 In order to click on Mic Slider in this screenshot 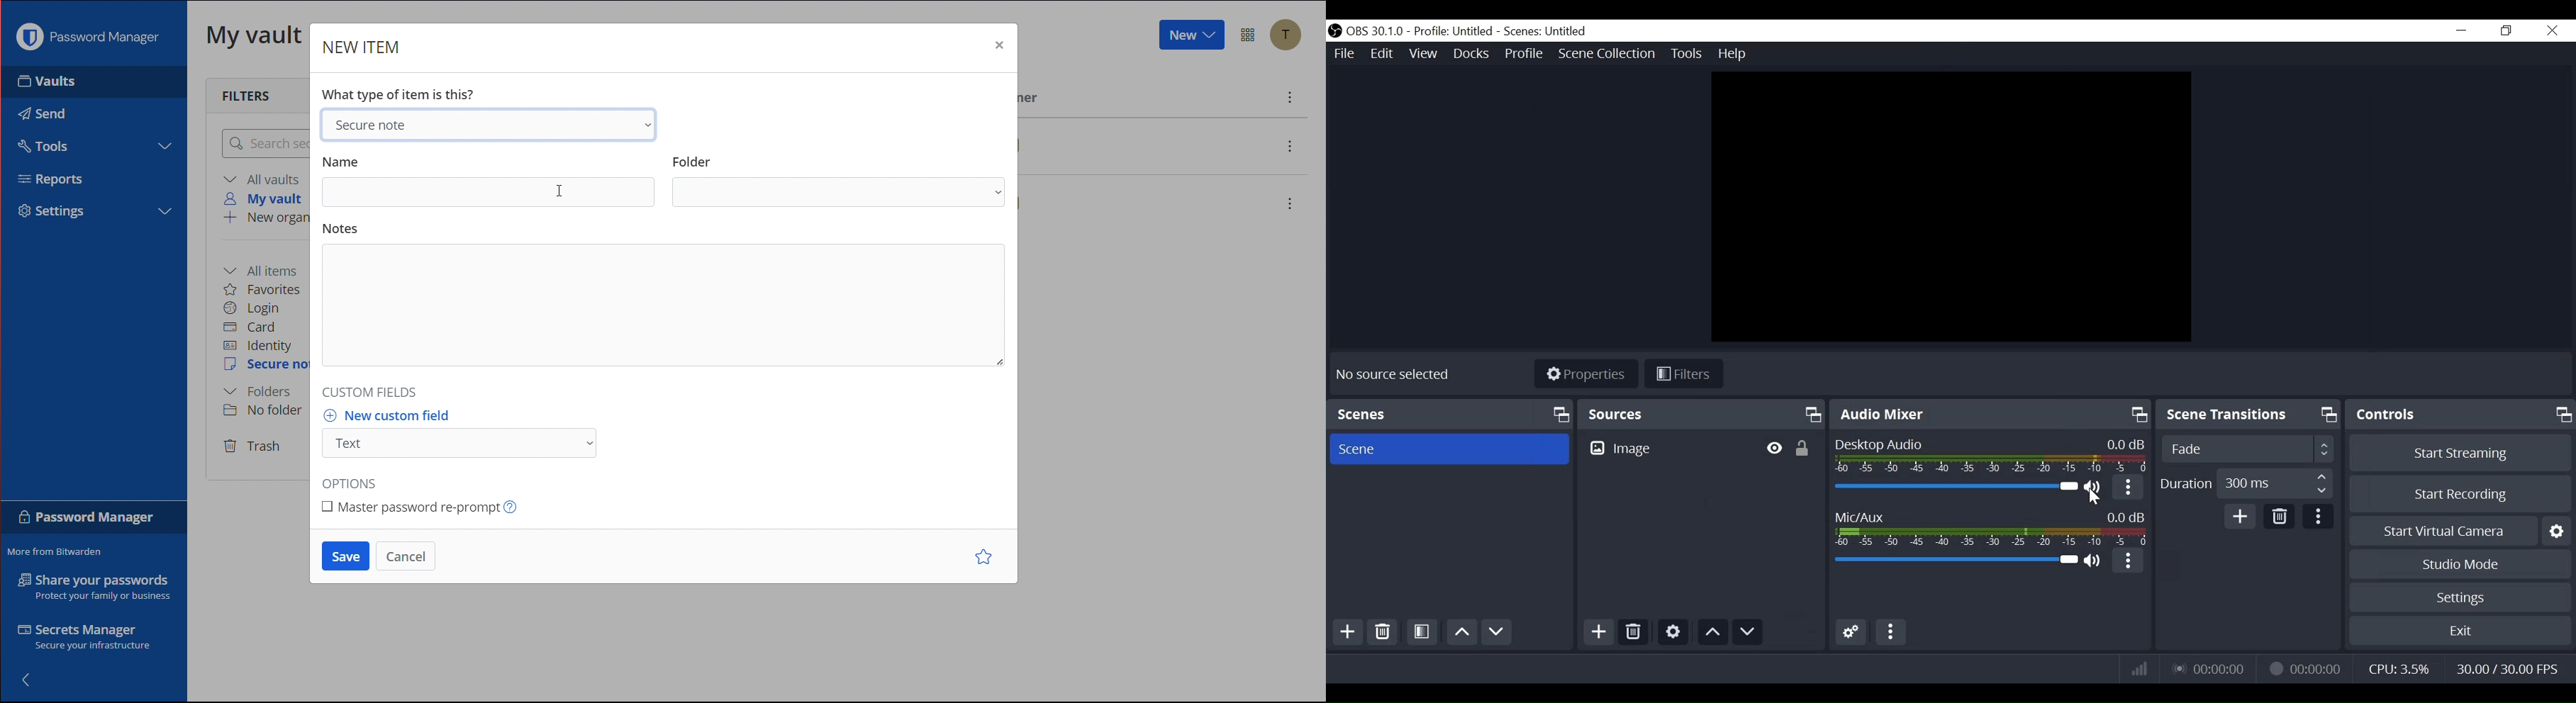, I will do `click(1956, 560)`.